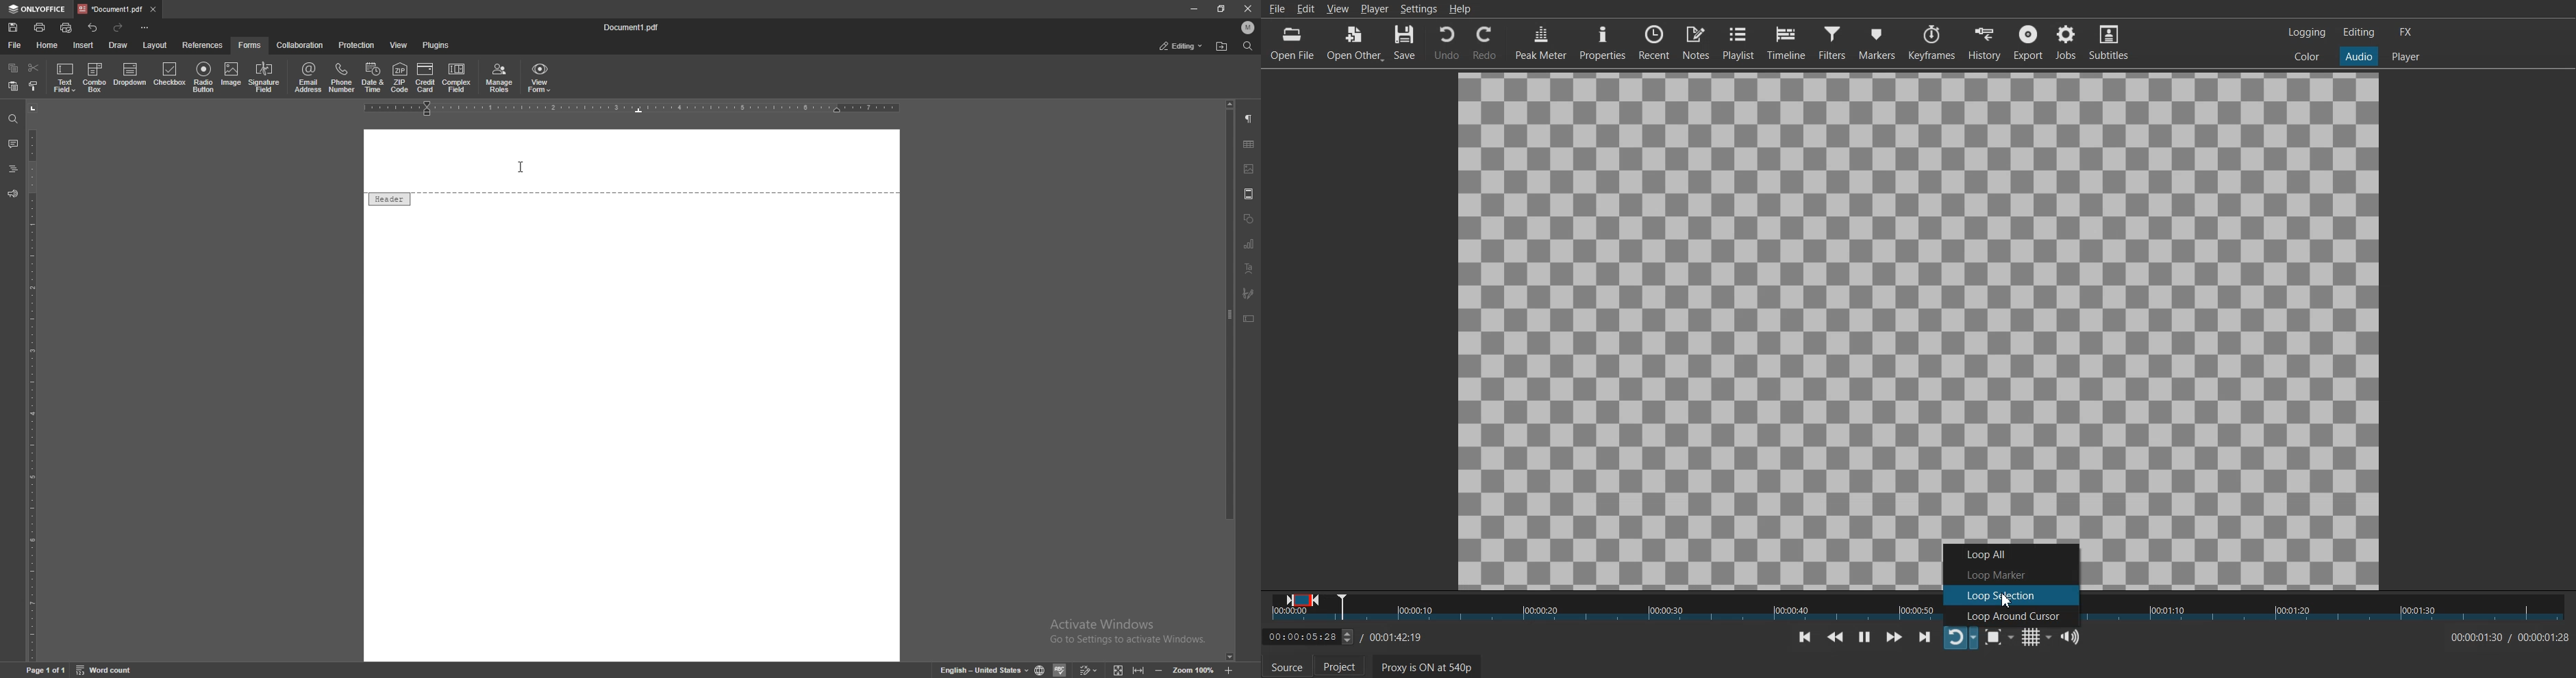  Describe the element at coordinates (1986, 42) in the screenshot. I see `History` at that location.